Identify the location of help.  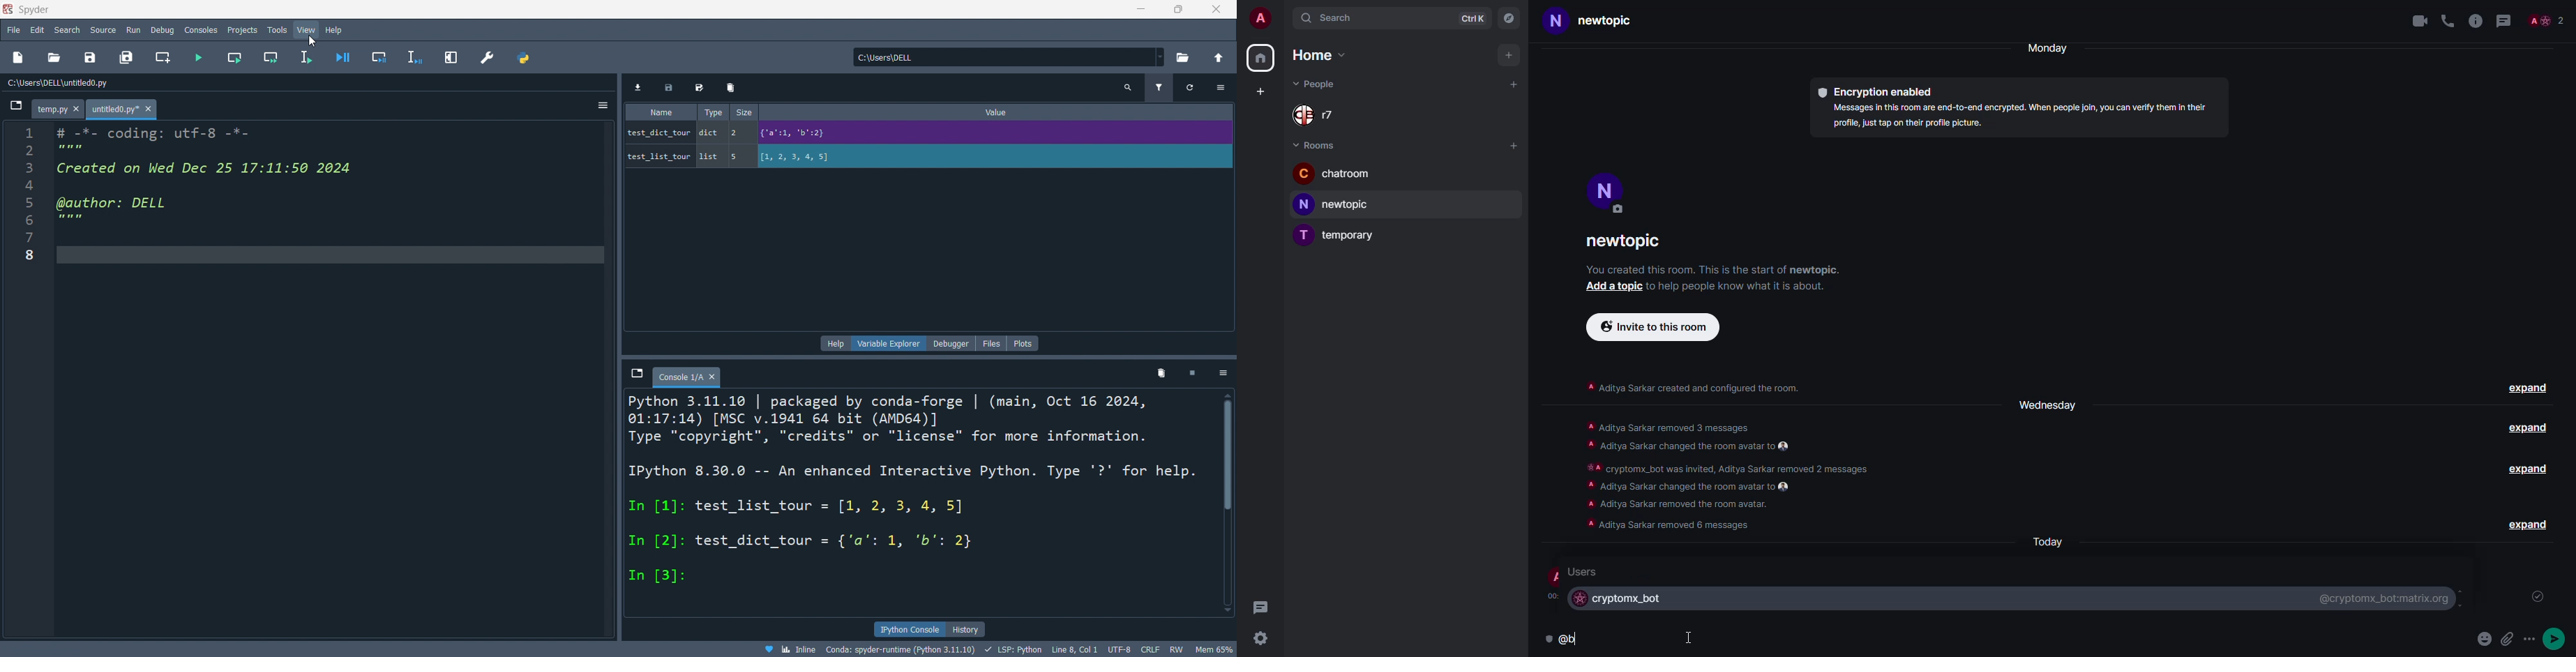
(336, 30).